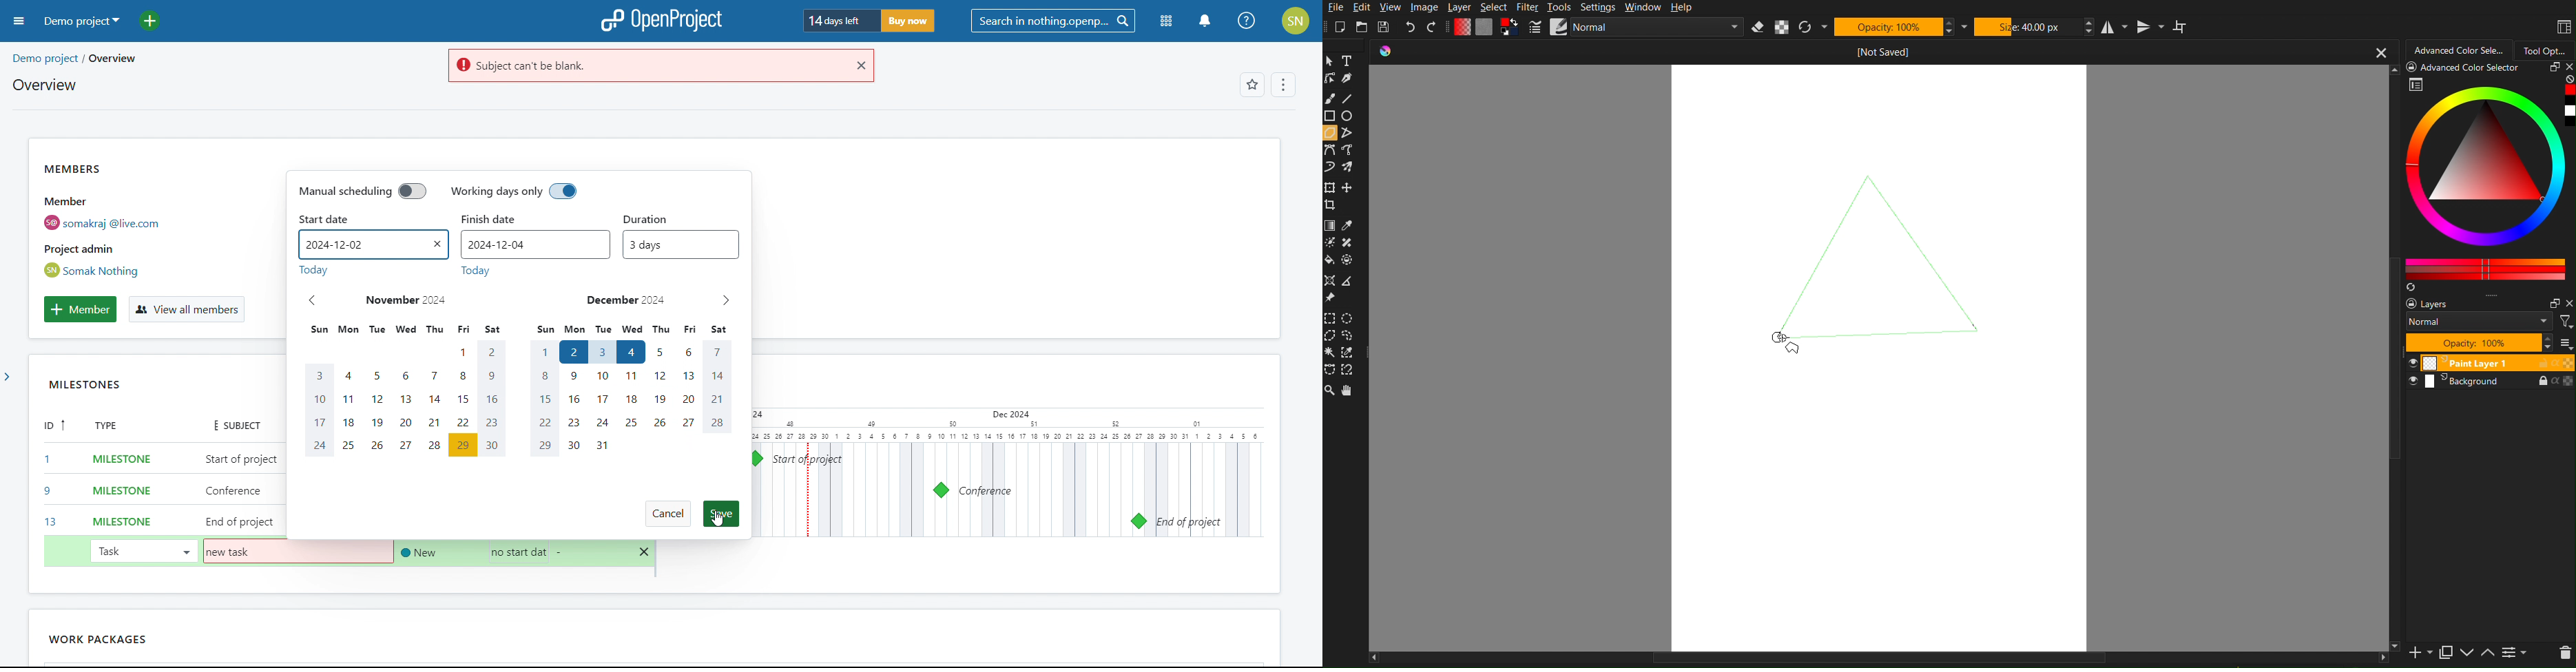  Describe the element at coordinates (2553, 303) in the screenshot. I see `restore panel` at that location.